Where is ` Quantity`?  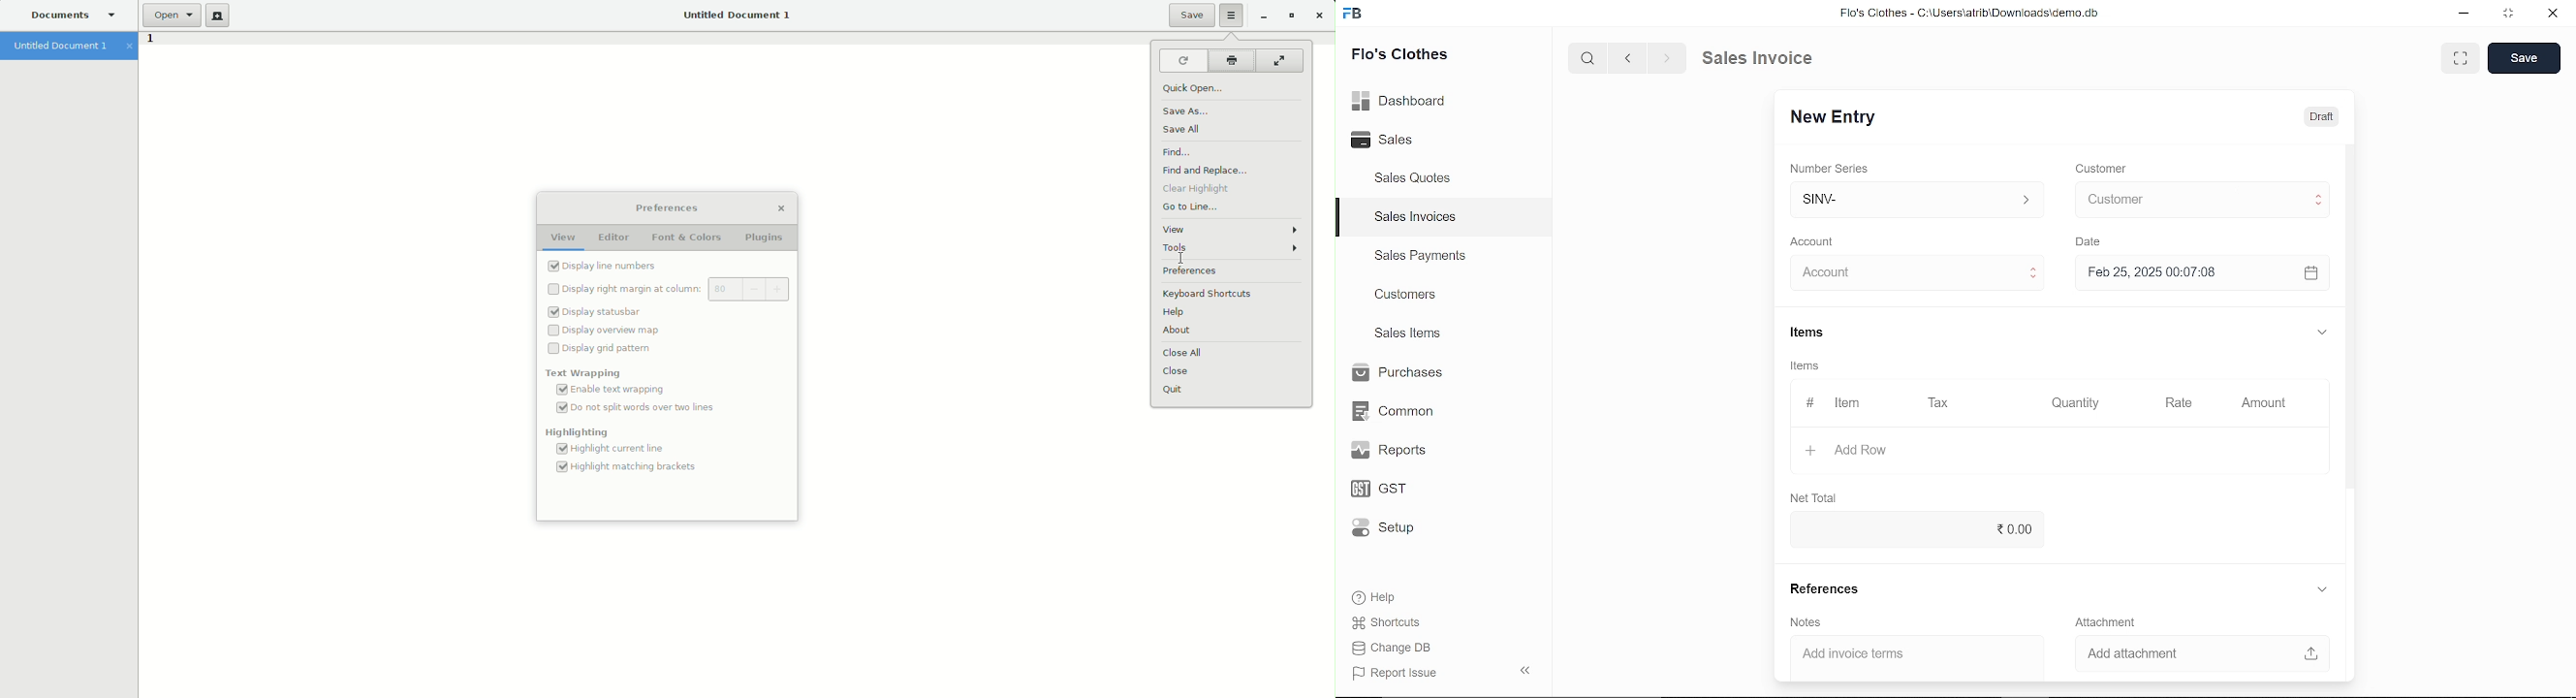  Quantity is located at coordinates (2072, 403).